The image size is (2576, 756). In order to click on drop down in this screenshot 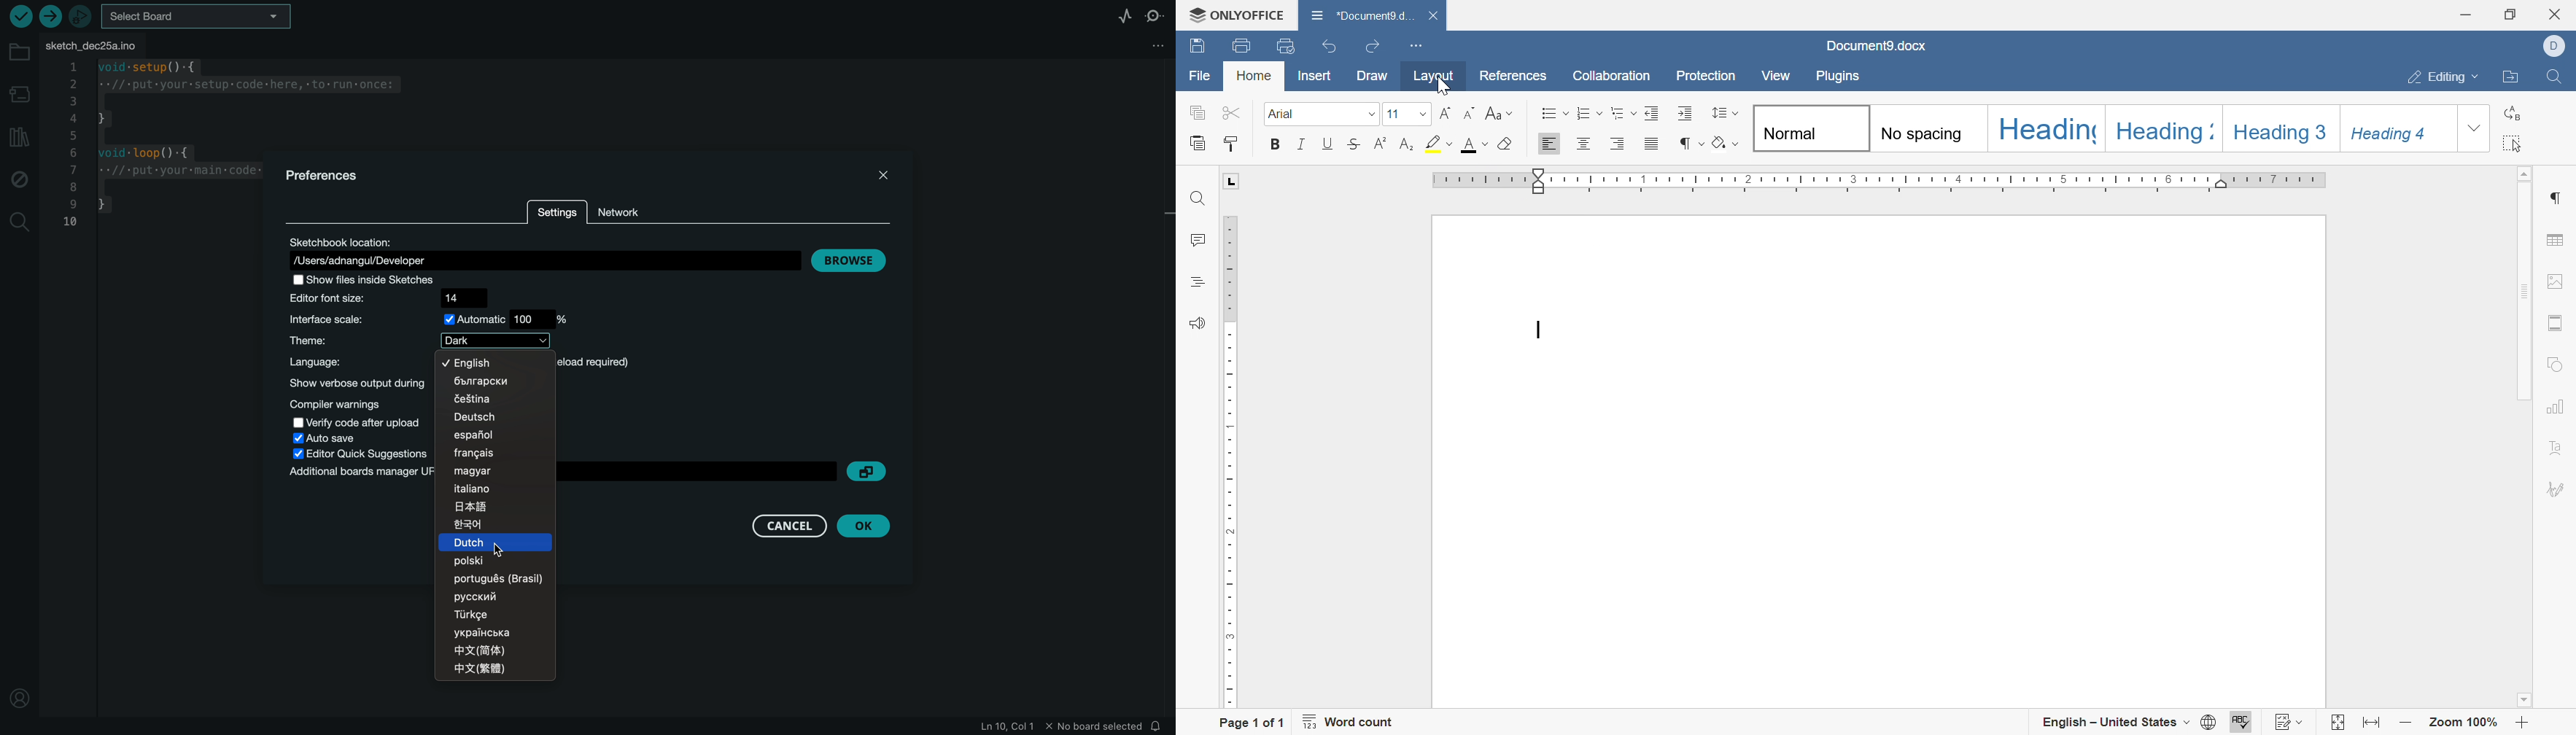, I will do `click(2475, 127)`.